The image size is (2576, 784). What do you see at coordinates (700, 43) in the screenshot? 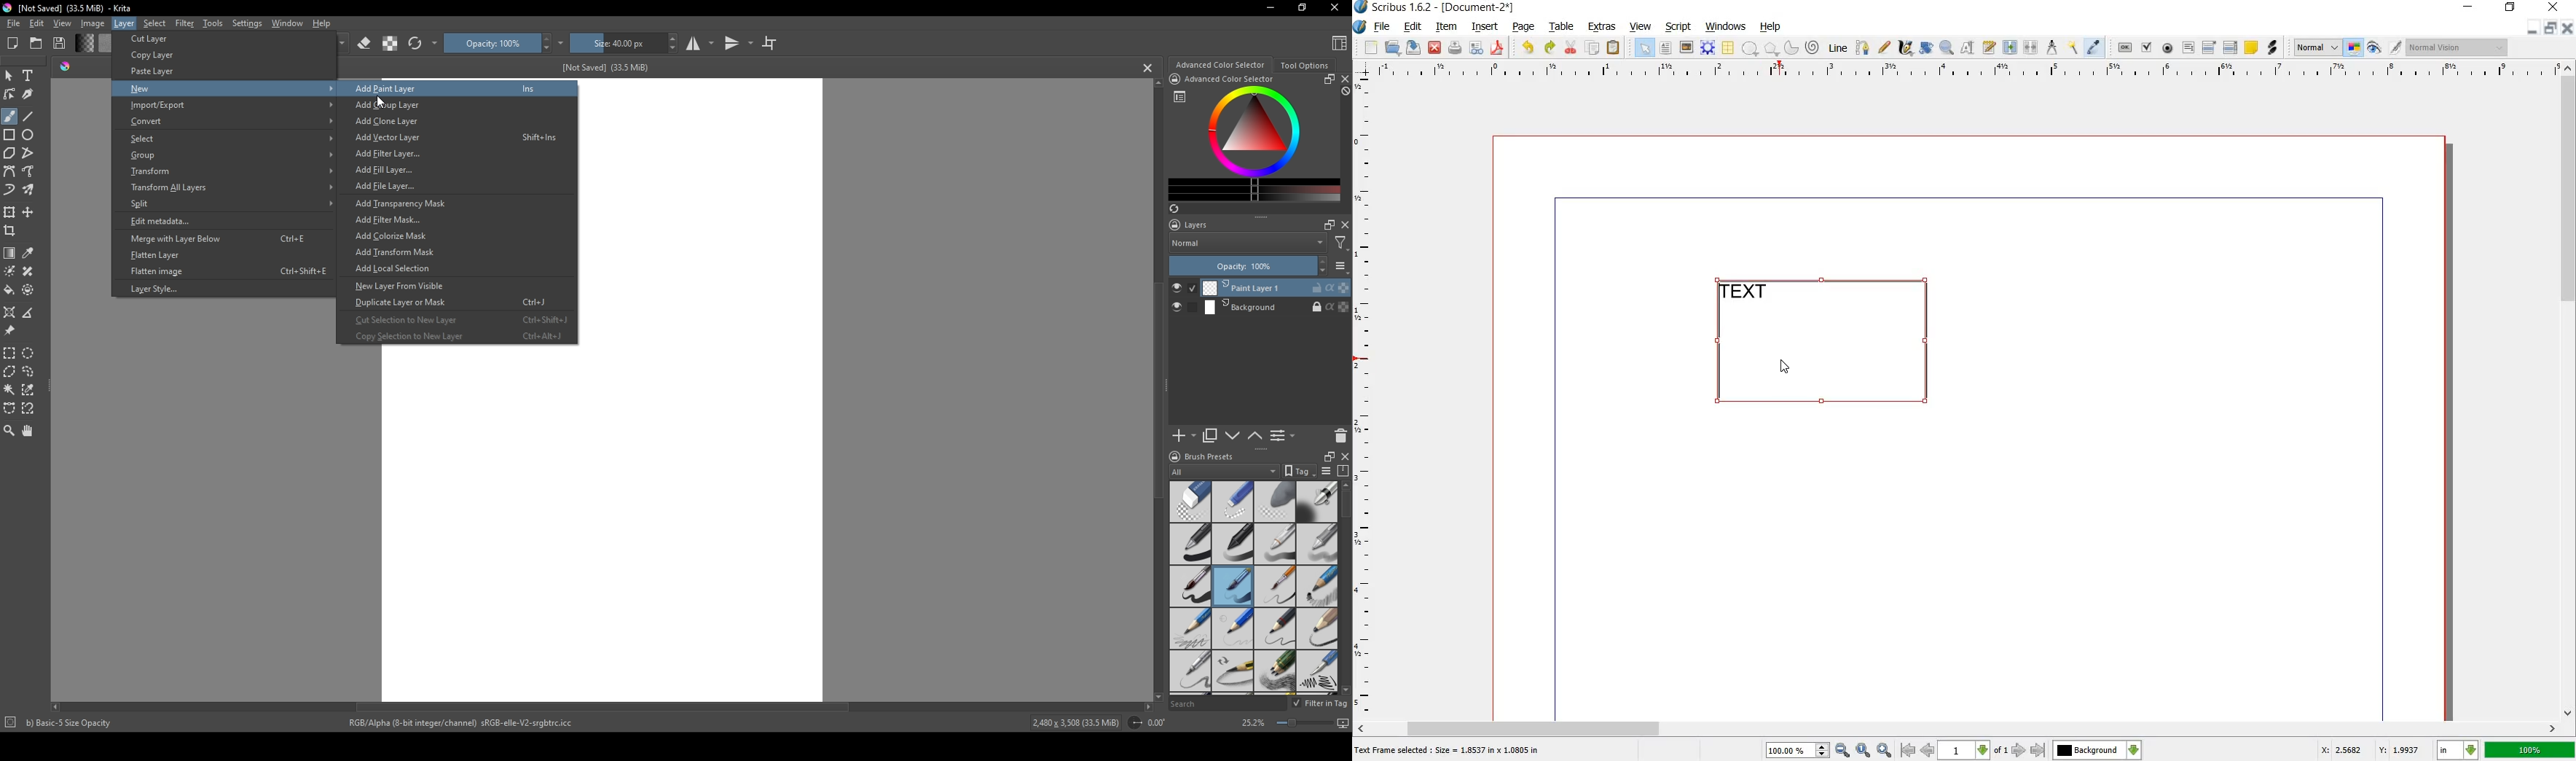
I see `studio mode` at bounding box center [700, 43].